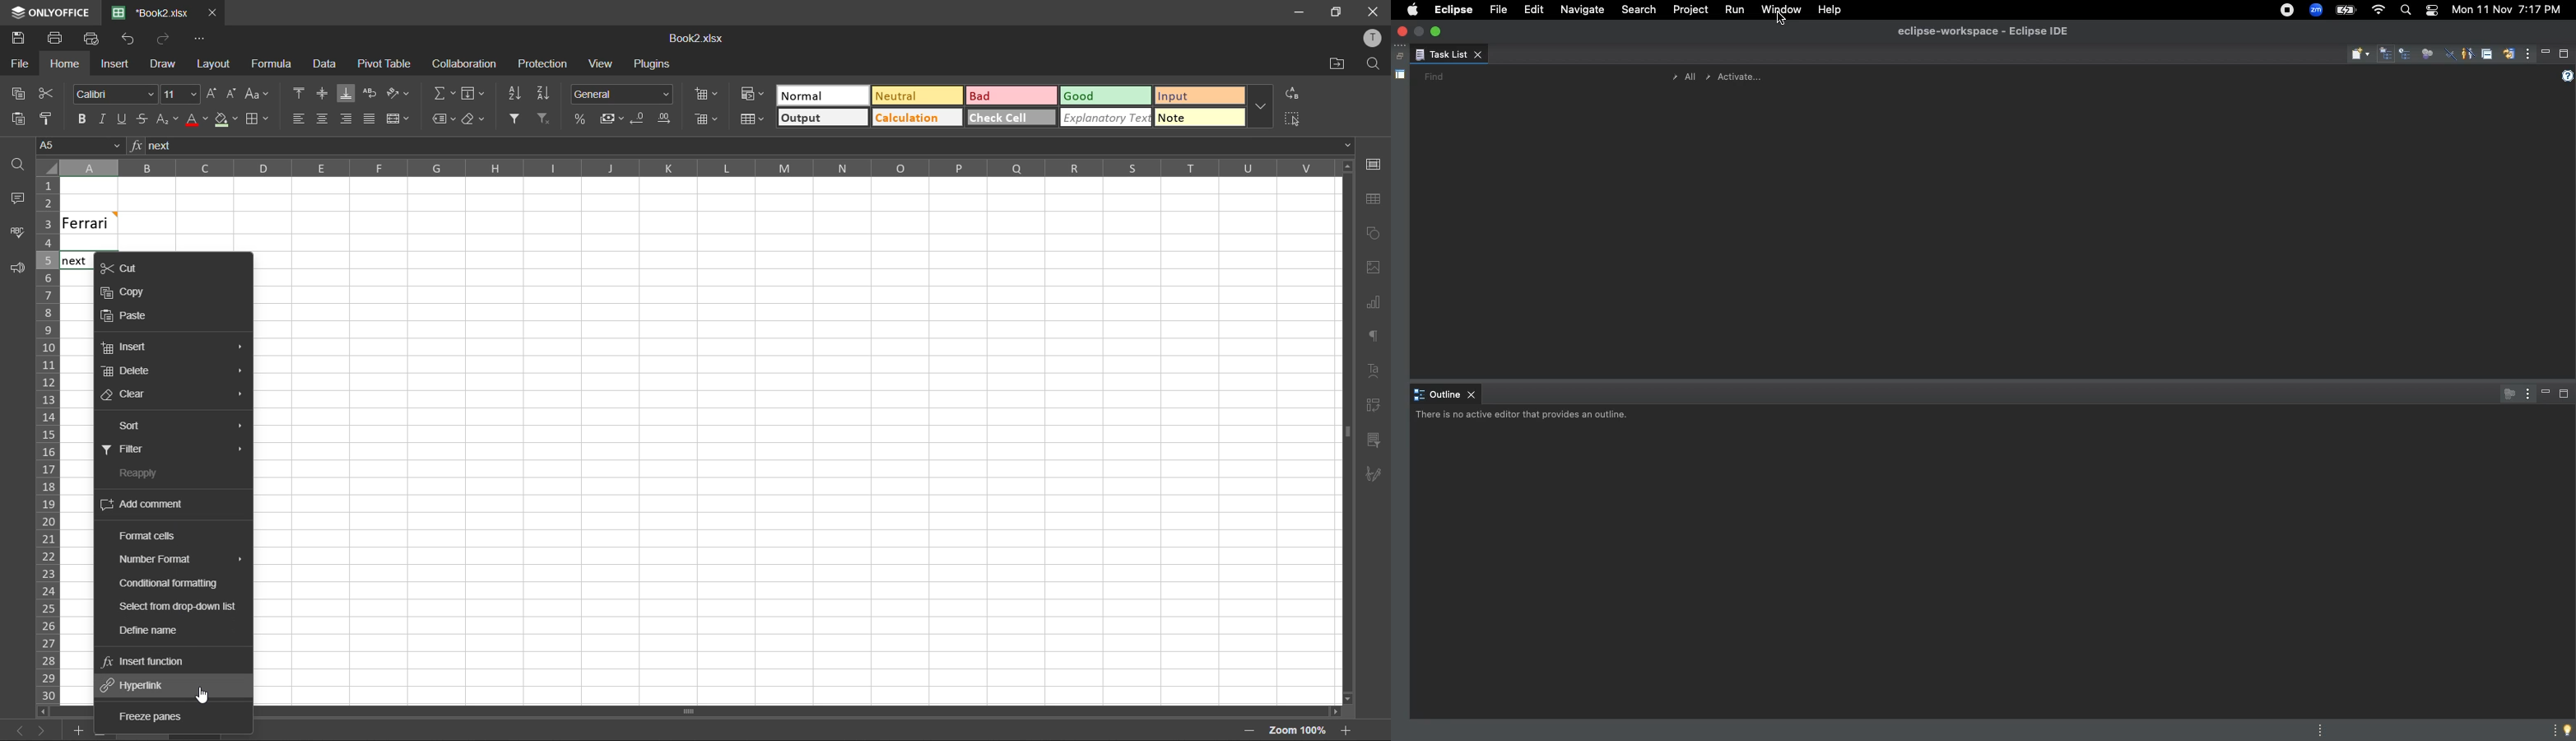  What do you see at coordinates (399, 91) in the screenshot?
I see `orientation` at bounding box center [399, 91].